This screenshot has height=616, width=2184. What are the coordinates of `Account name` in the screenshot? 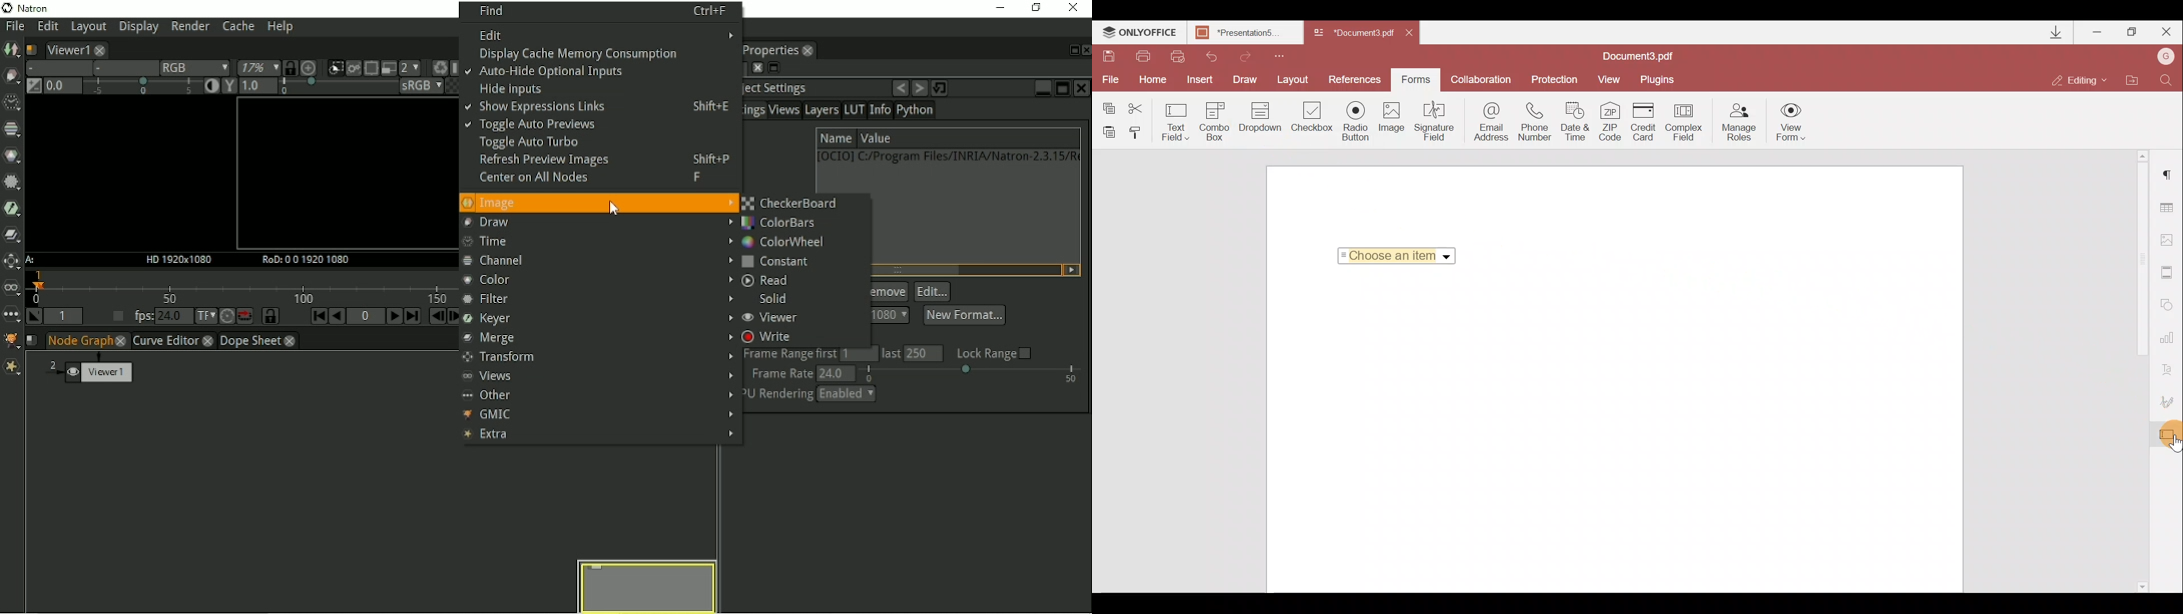 It's located at (2166, 55).